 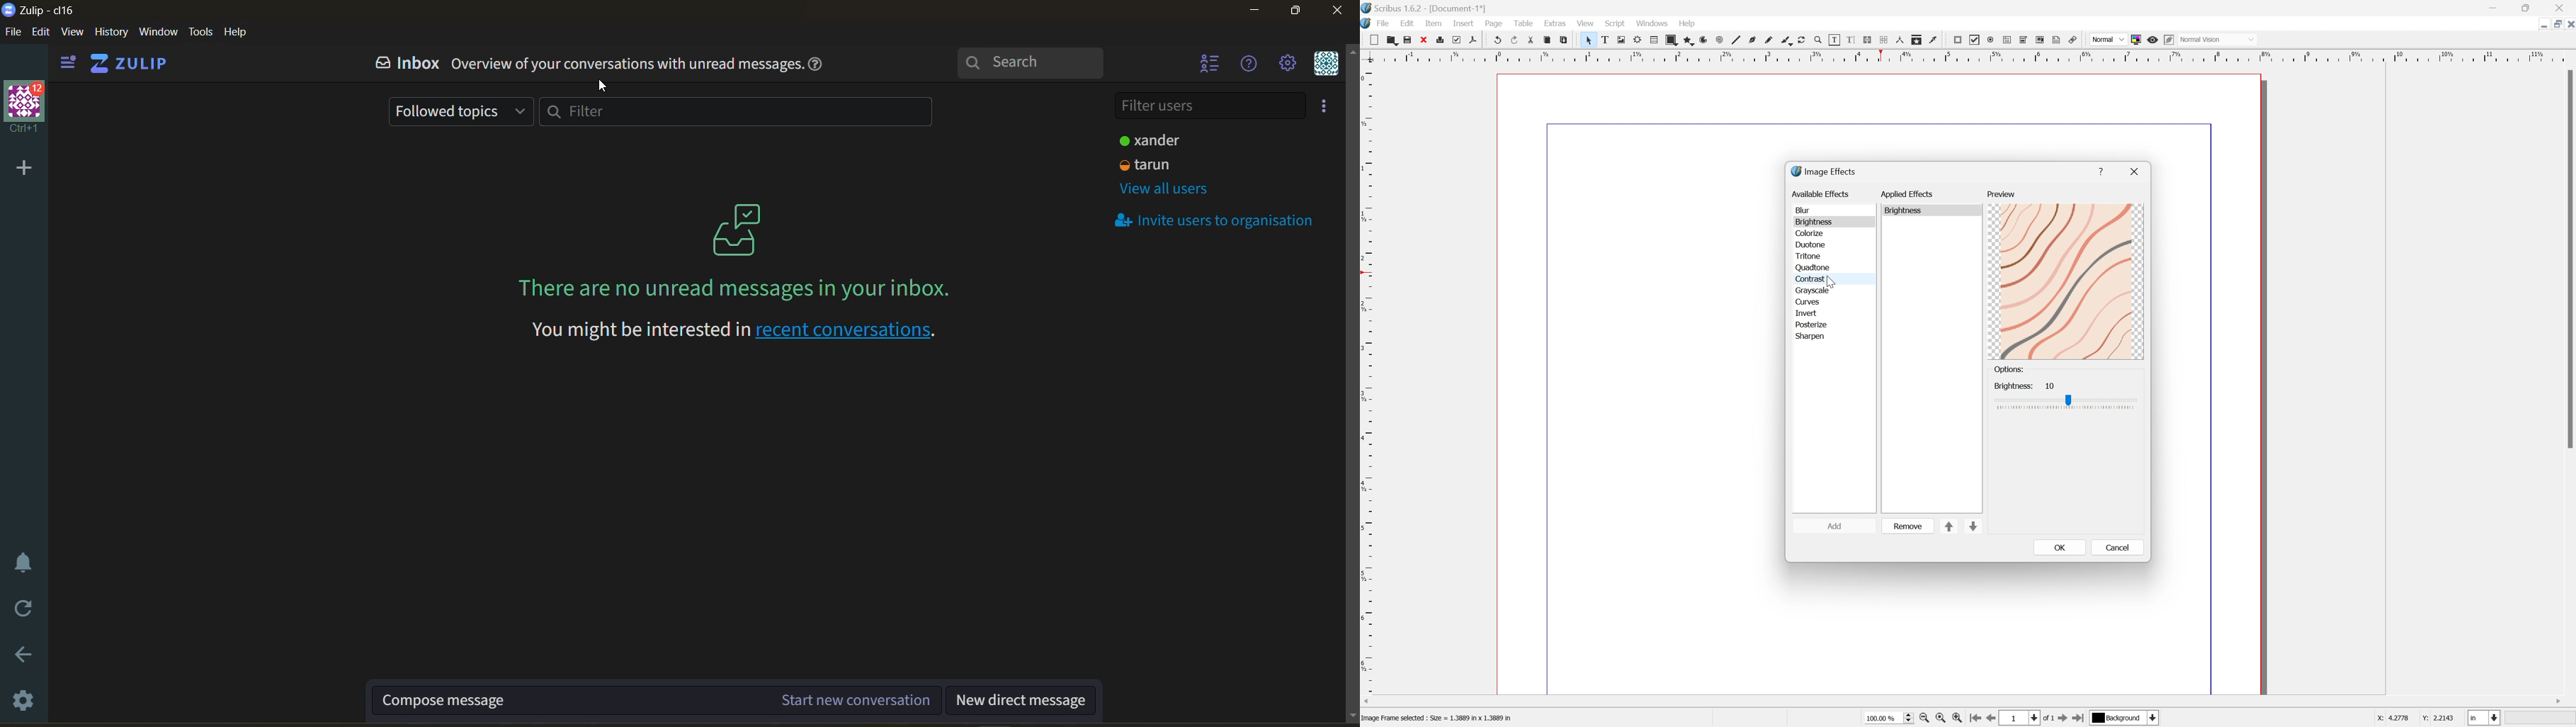 I want to click on Horizontal Margin, so click(x=1967, y=59).